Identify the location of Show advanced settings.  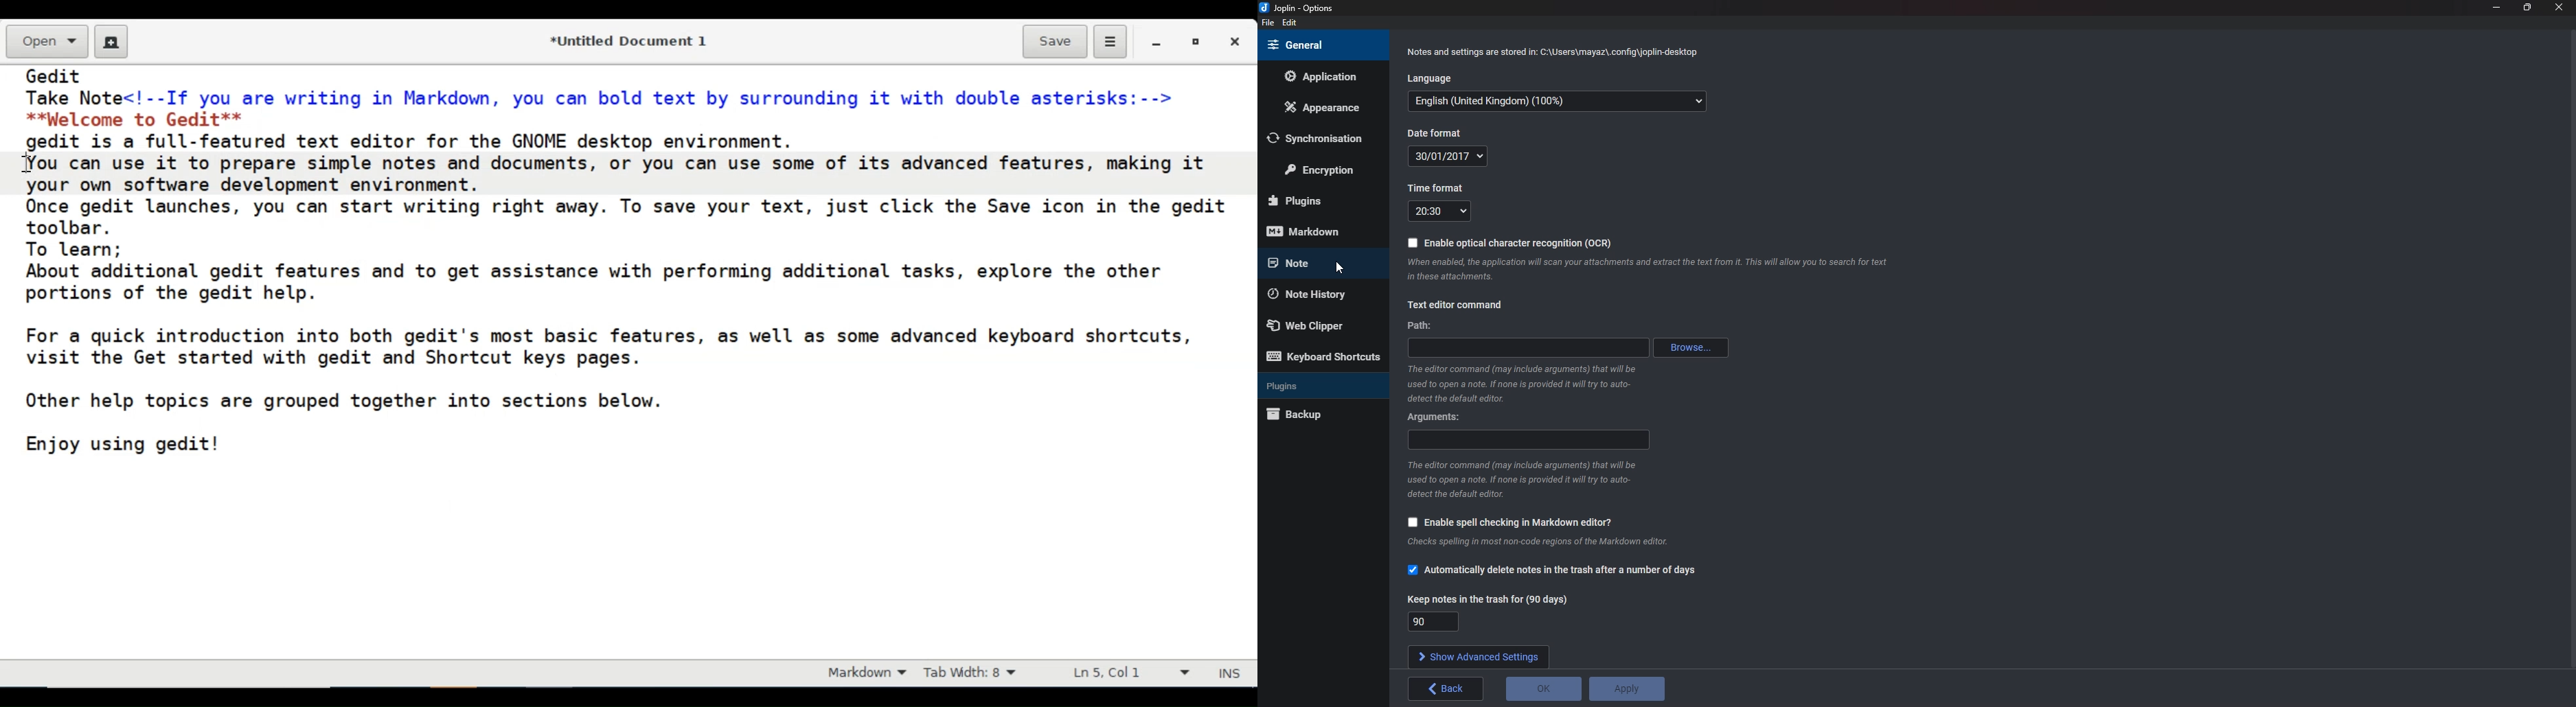
(1477, 656).